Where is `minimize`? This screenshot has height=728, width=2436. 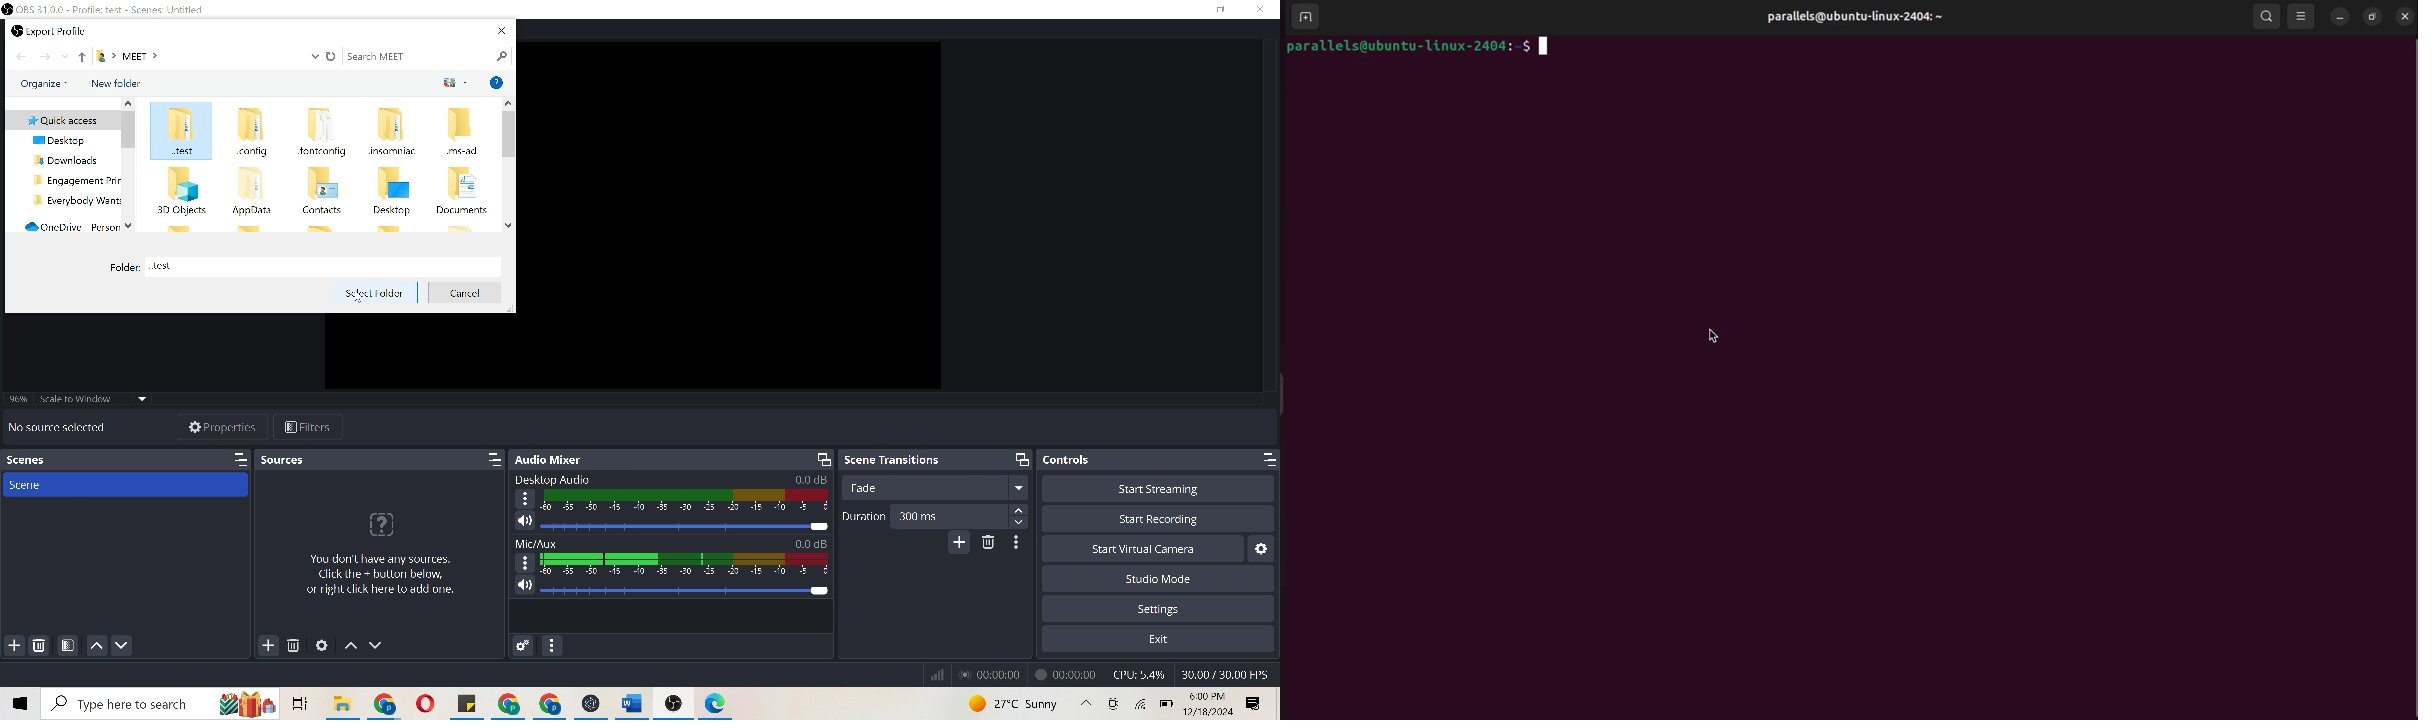 minimize is located at coordinates (1222, 11).